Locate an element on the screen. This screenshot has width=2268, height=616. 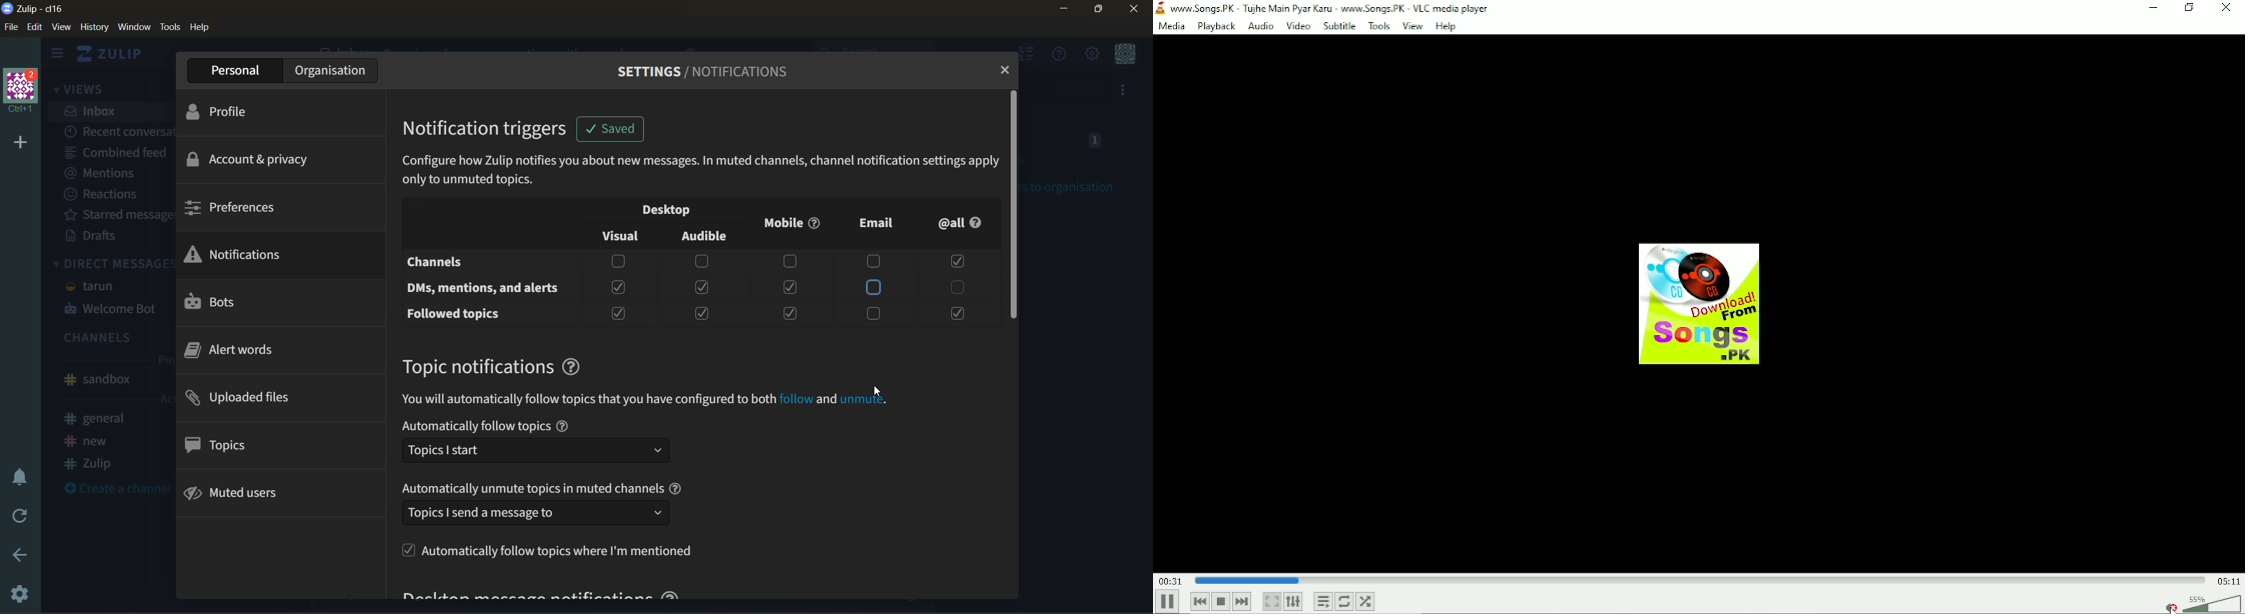
Random is located at coordinates (1365, 601).